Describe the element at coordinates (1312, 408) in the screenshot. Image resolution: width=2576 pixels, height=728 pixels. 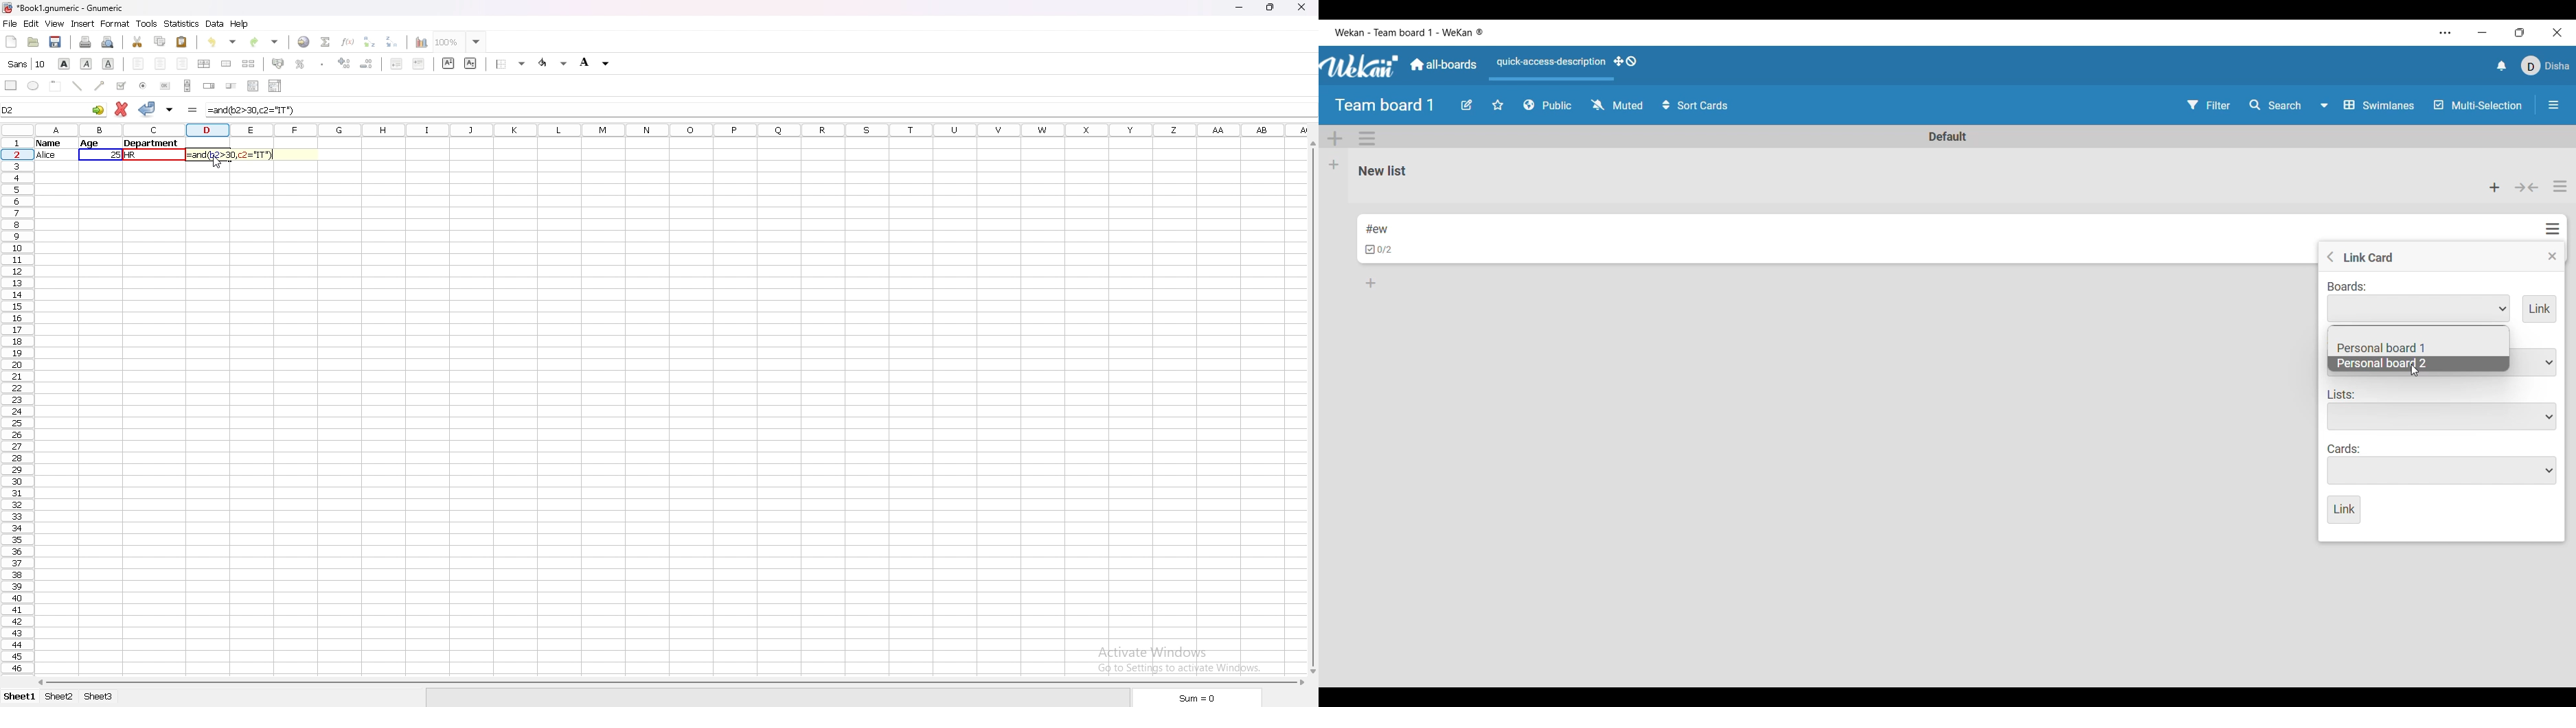
I see `scroll bar` at that location.